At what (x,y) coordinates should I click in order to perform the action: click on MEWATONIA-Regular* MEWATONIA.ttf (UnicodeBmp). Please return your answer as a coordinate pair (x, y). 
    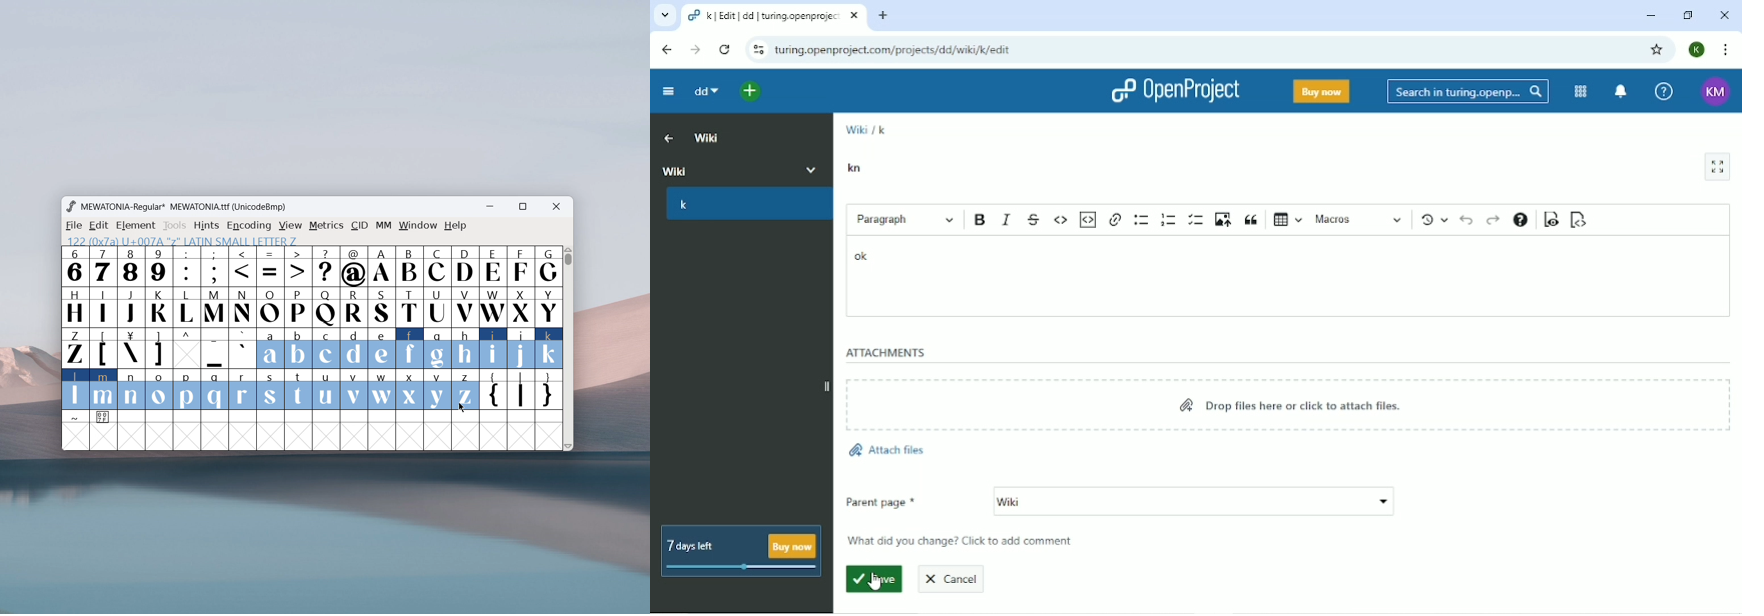
    Looking at the image, I should click on (185, 207).